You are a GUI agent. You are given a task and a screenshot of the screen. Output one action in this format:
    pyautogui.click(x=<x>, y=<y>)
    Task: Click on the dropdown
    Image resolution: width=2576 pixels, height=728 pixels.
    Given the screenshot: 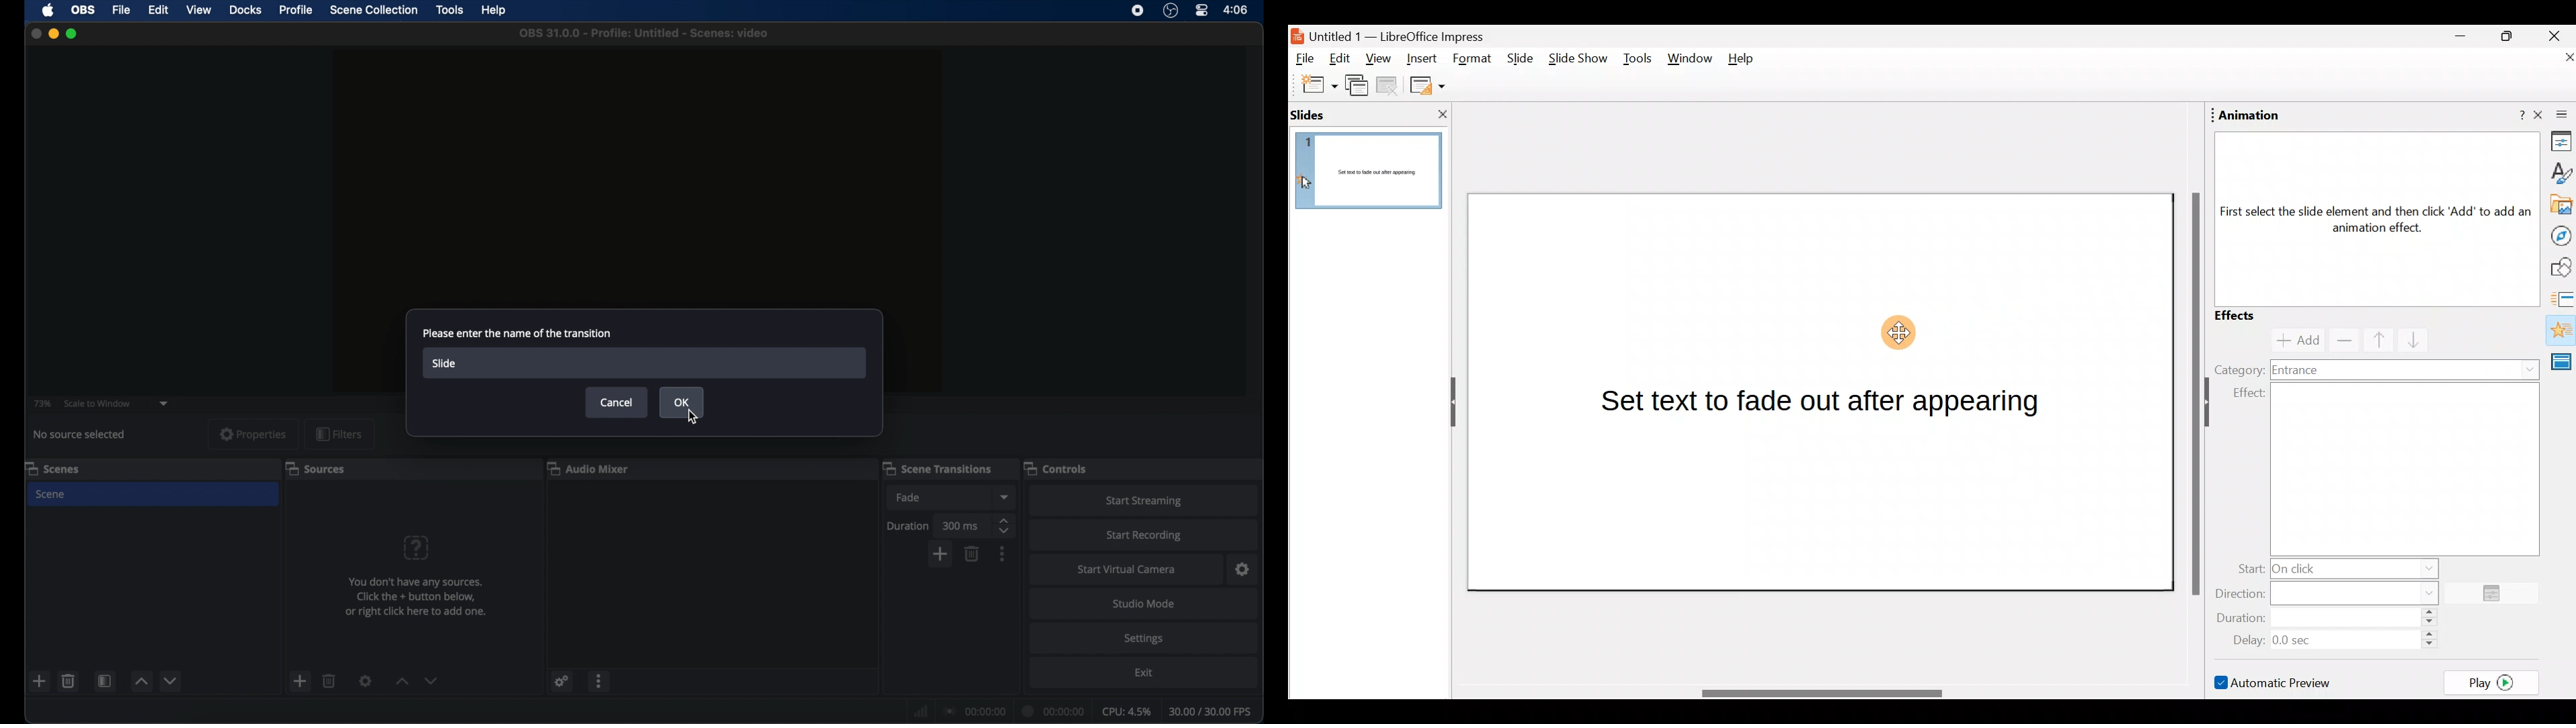 What is the action you would take?
    pyautogui.click(x=165, y=404)
    